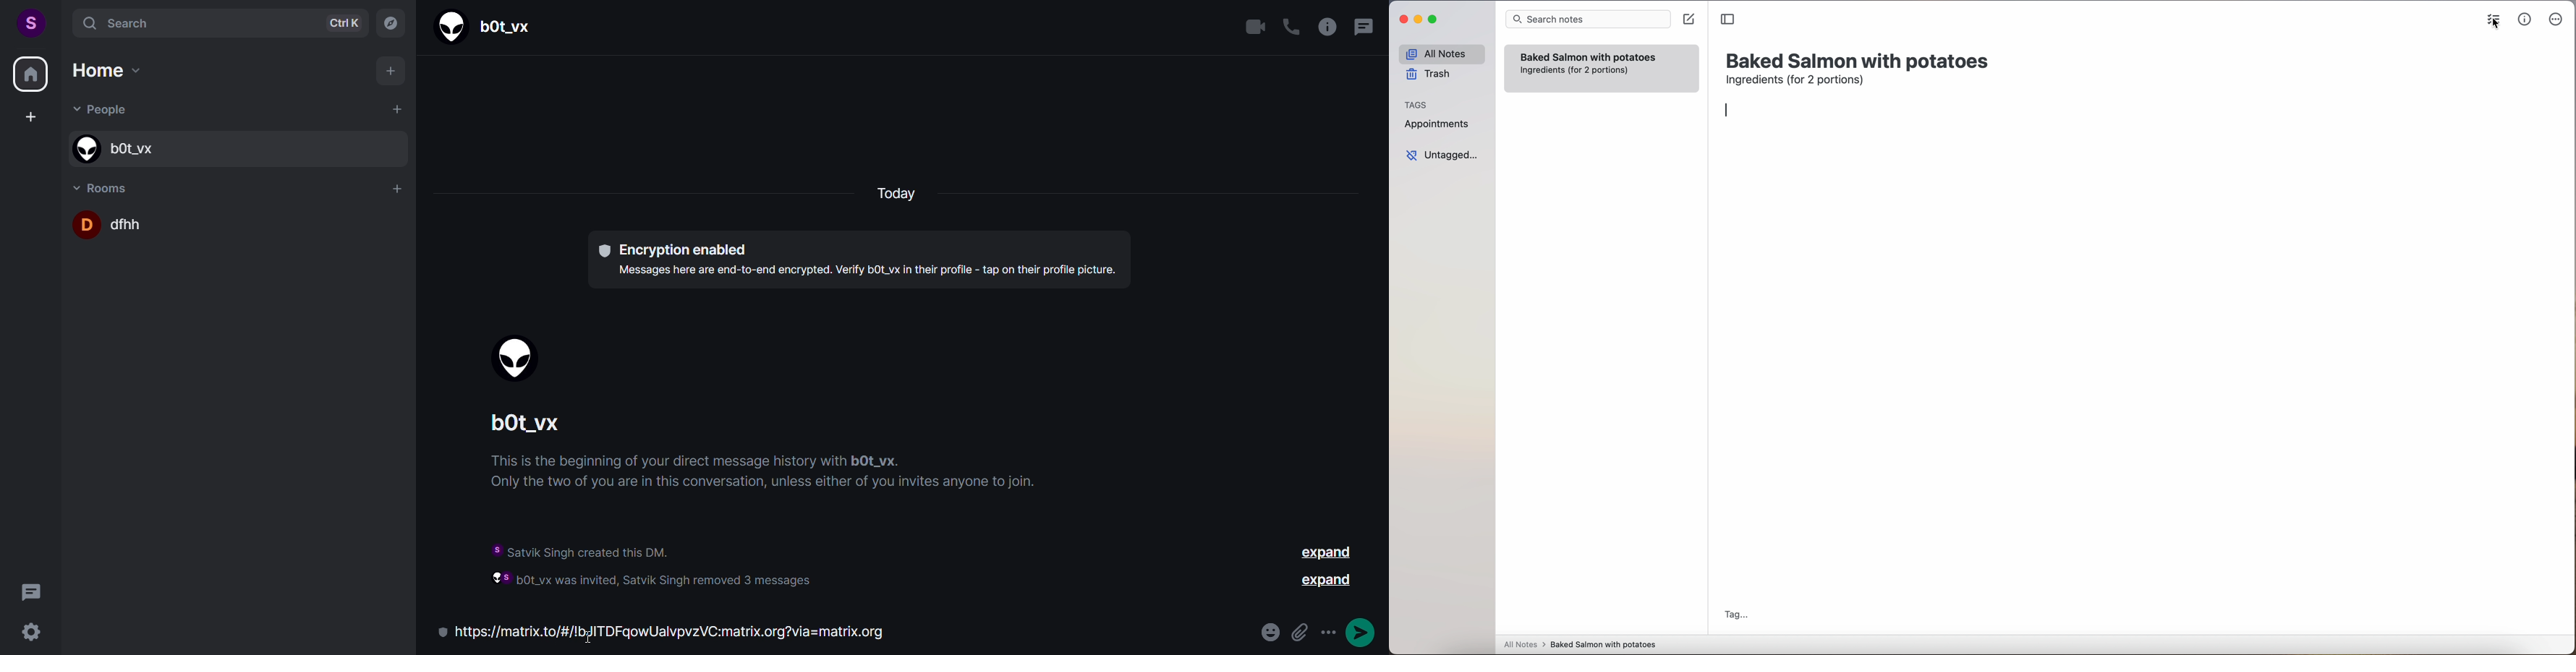  I want to click on more options, so click(2558, 20).